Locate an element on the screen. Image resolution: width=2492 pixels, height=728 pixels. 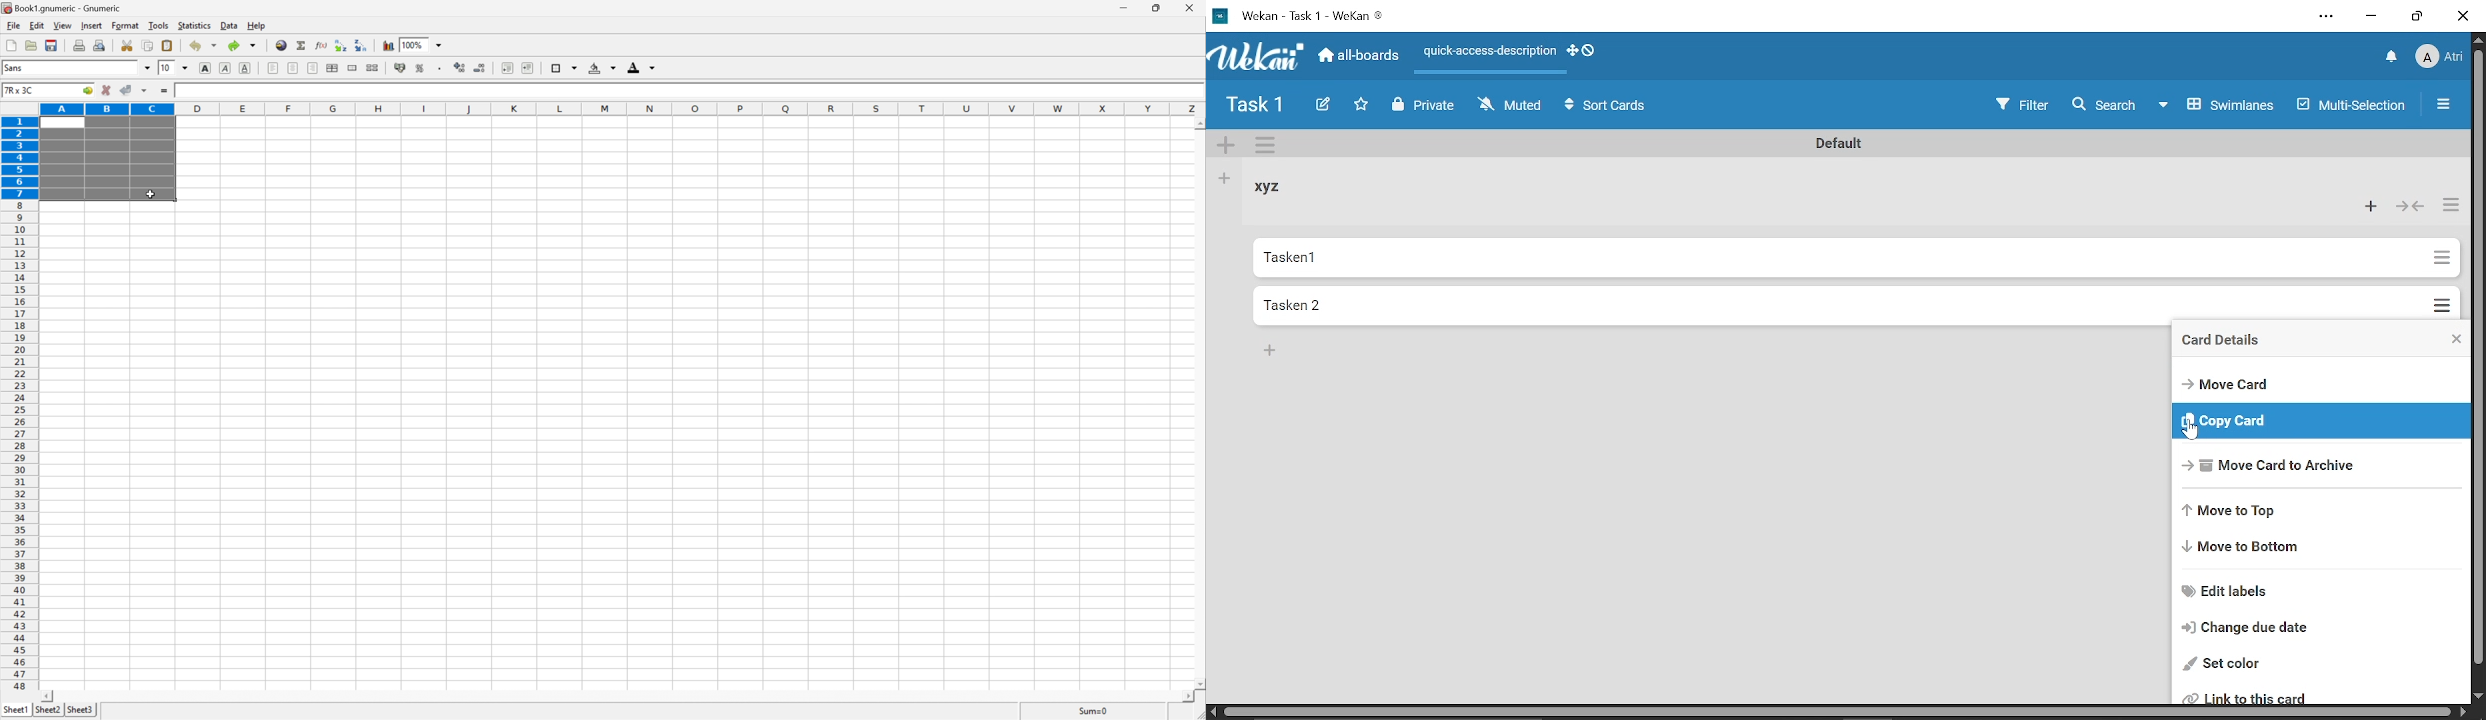
Restore down is located at coordinates (2414, 17).